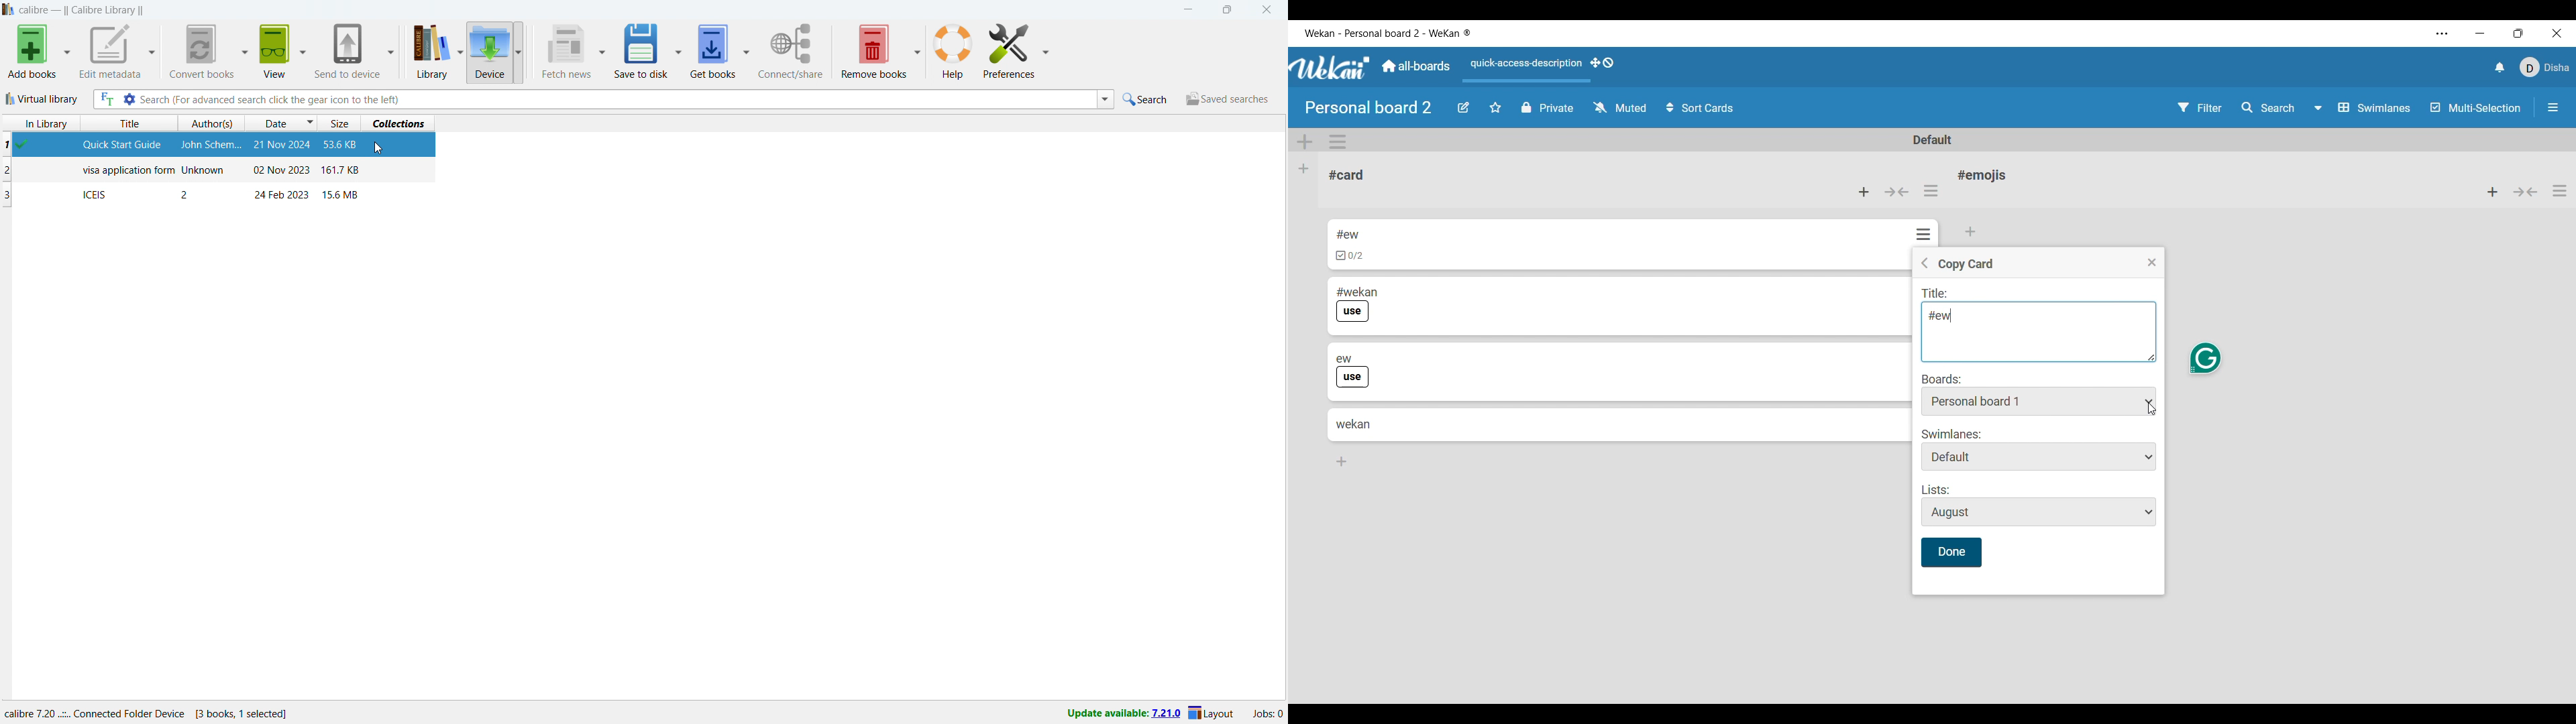 The height and width of the screenshot is (728, 2576). What do you see at coordinates (1350, 256) in the screenshot?
I see `Indicates checklist in card 1` at bounding box center [1350, 256].